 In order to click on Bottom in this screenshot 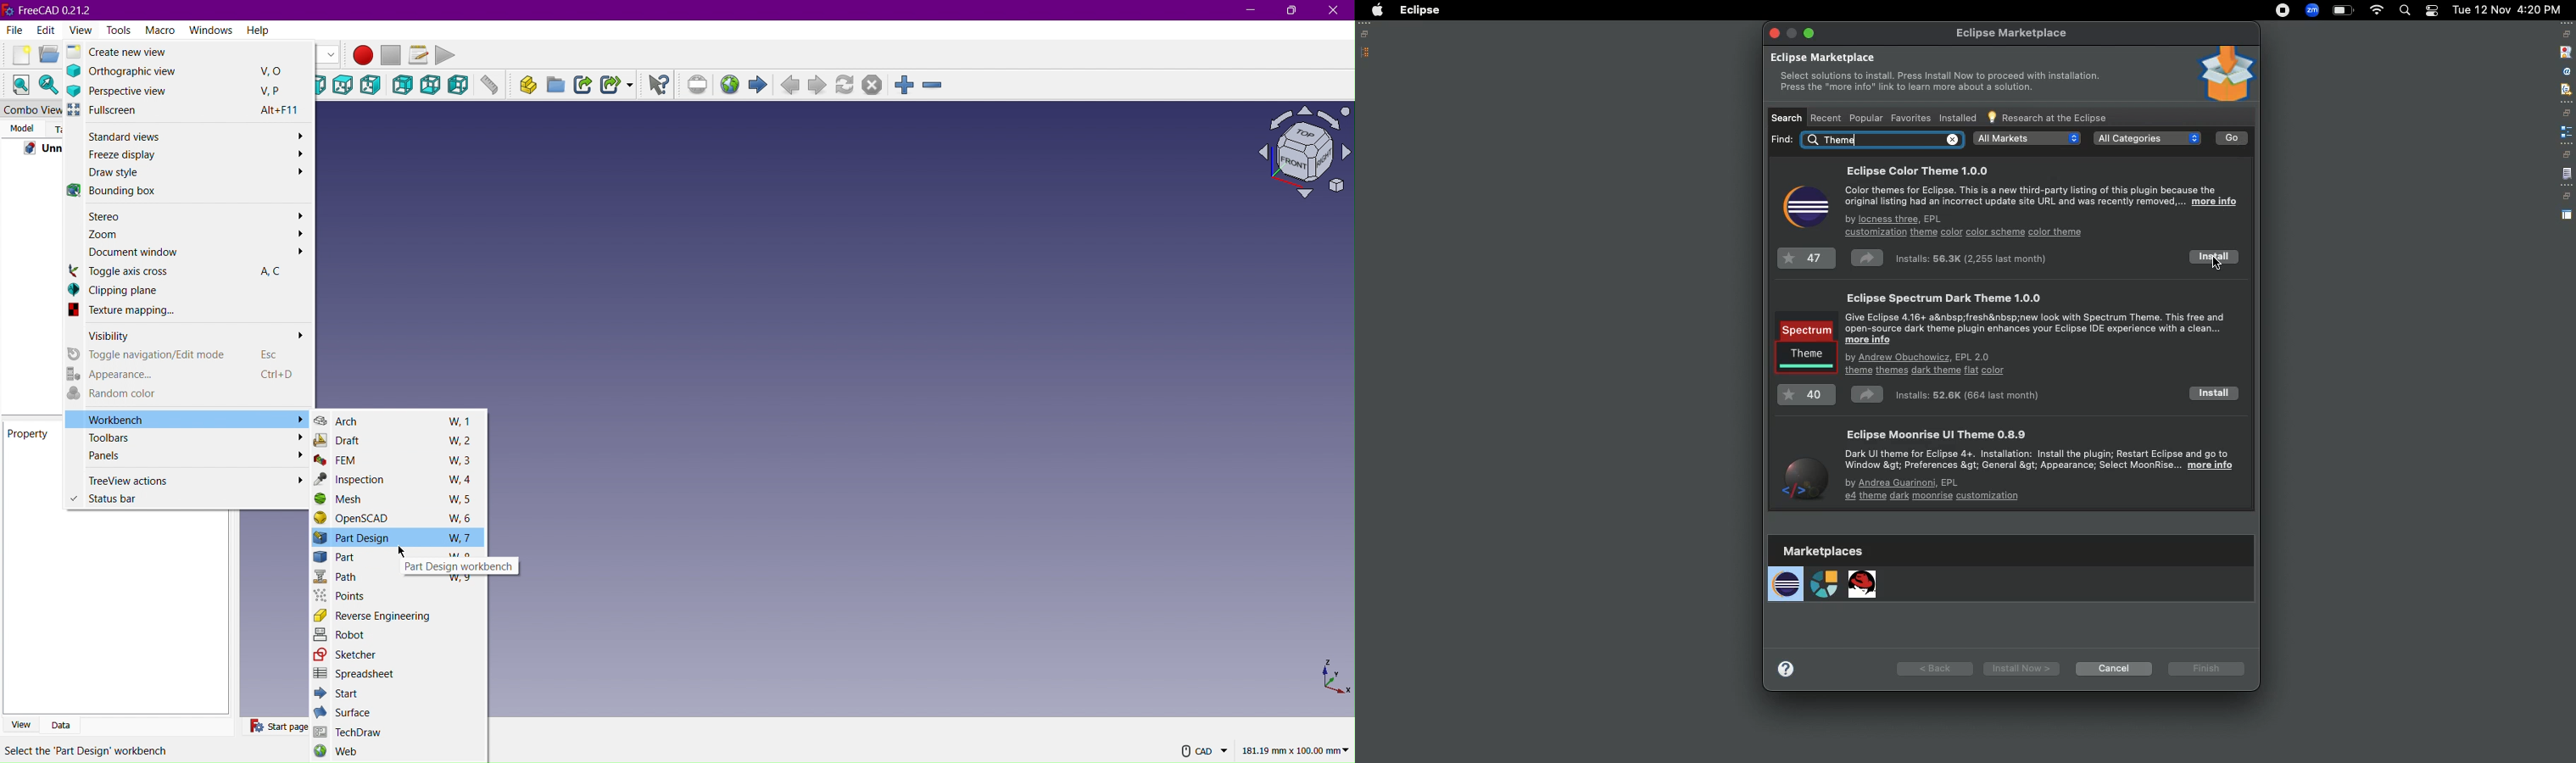, I will do `click(431, 85)`.